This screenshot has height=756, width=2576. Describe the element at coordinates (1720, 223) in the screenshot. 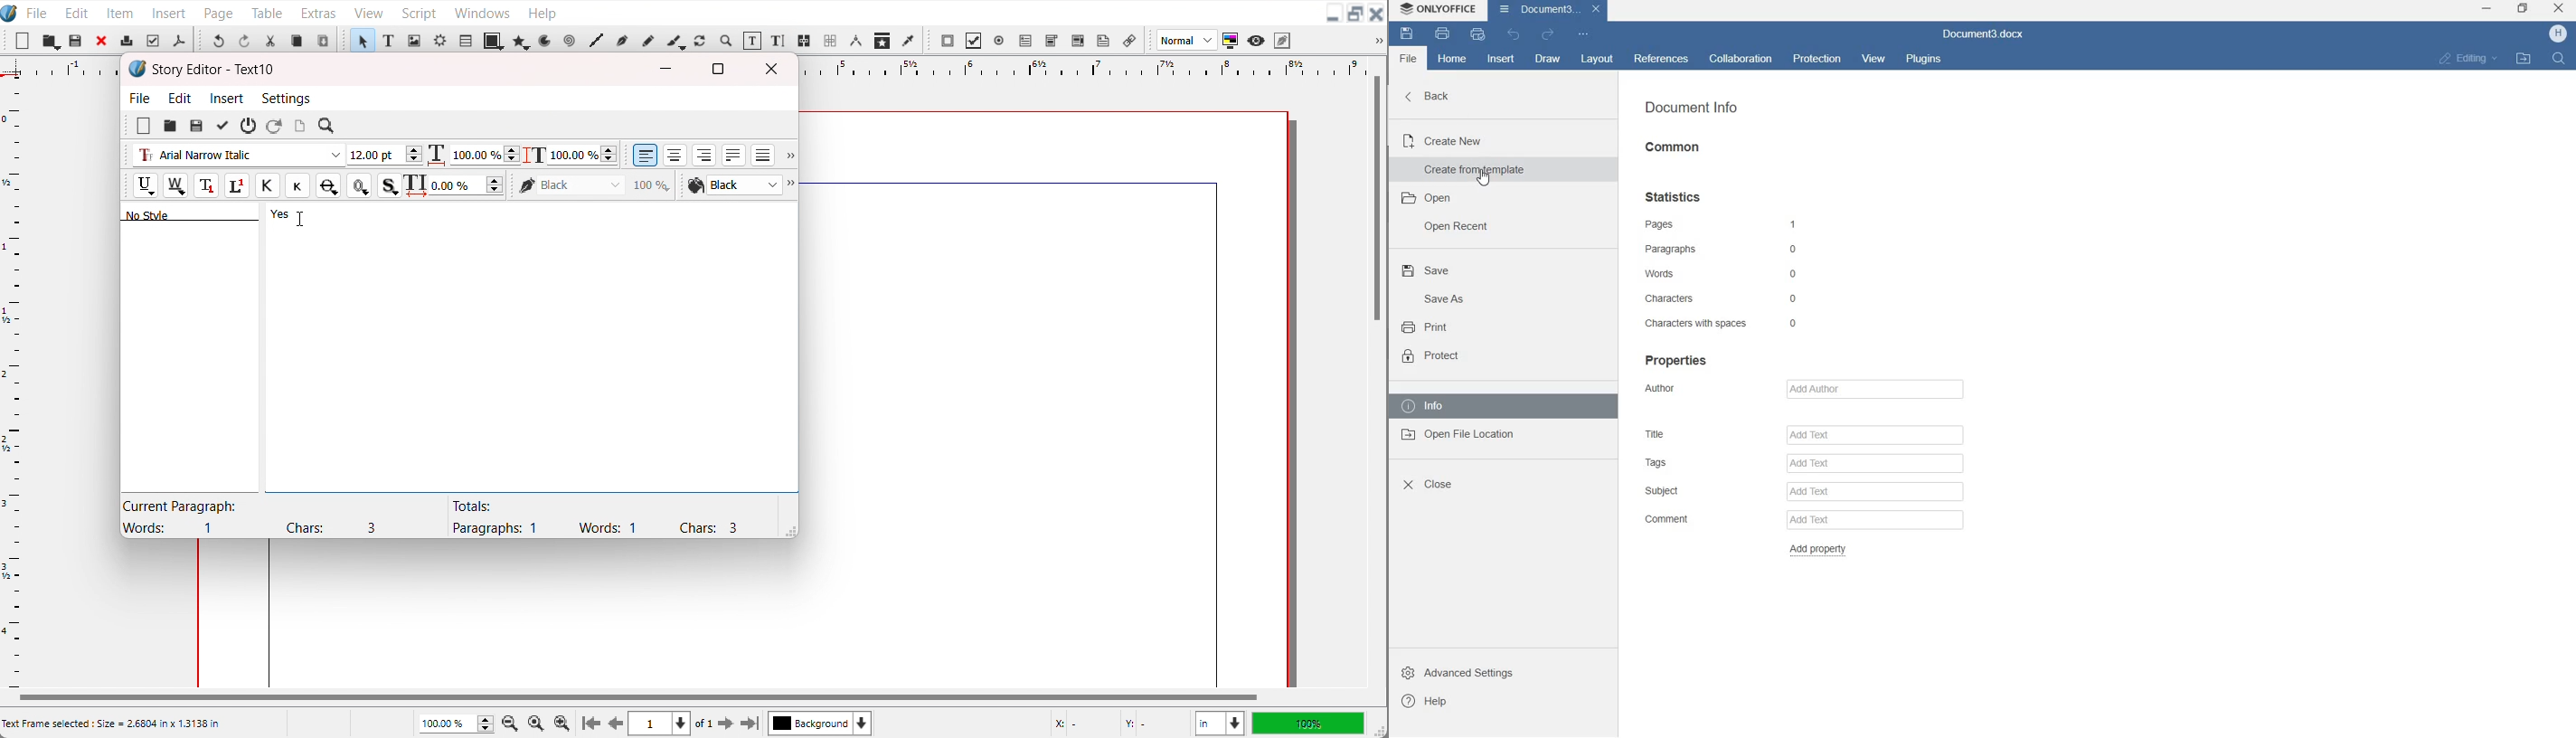

I see `pages 1` at that location.